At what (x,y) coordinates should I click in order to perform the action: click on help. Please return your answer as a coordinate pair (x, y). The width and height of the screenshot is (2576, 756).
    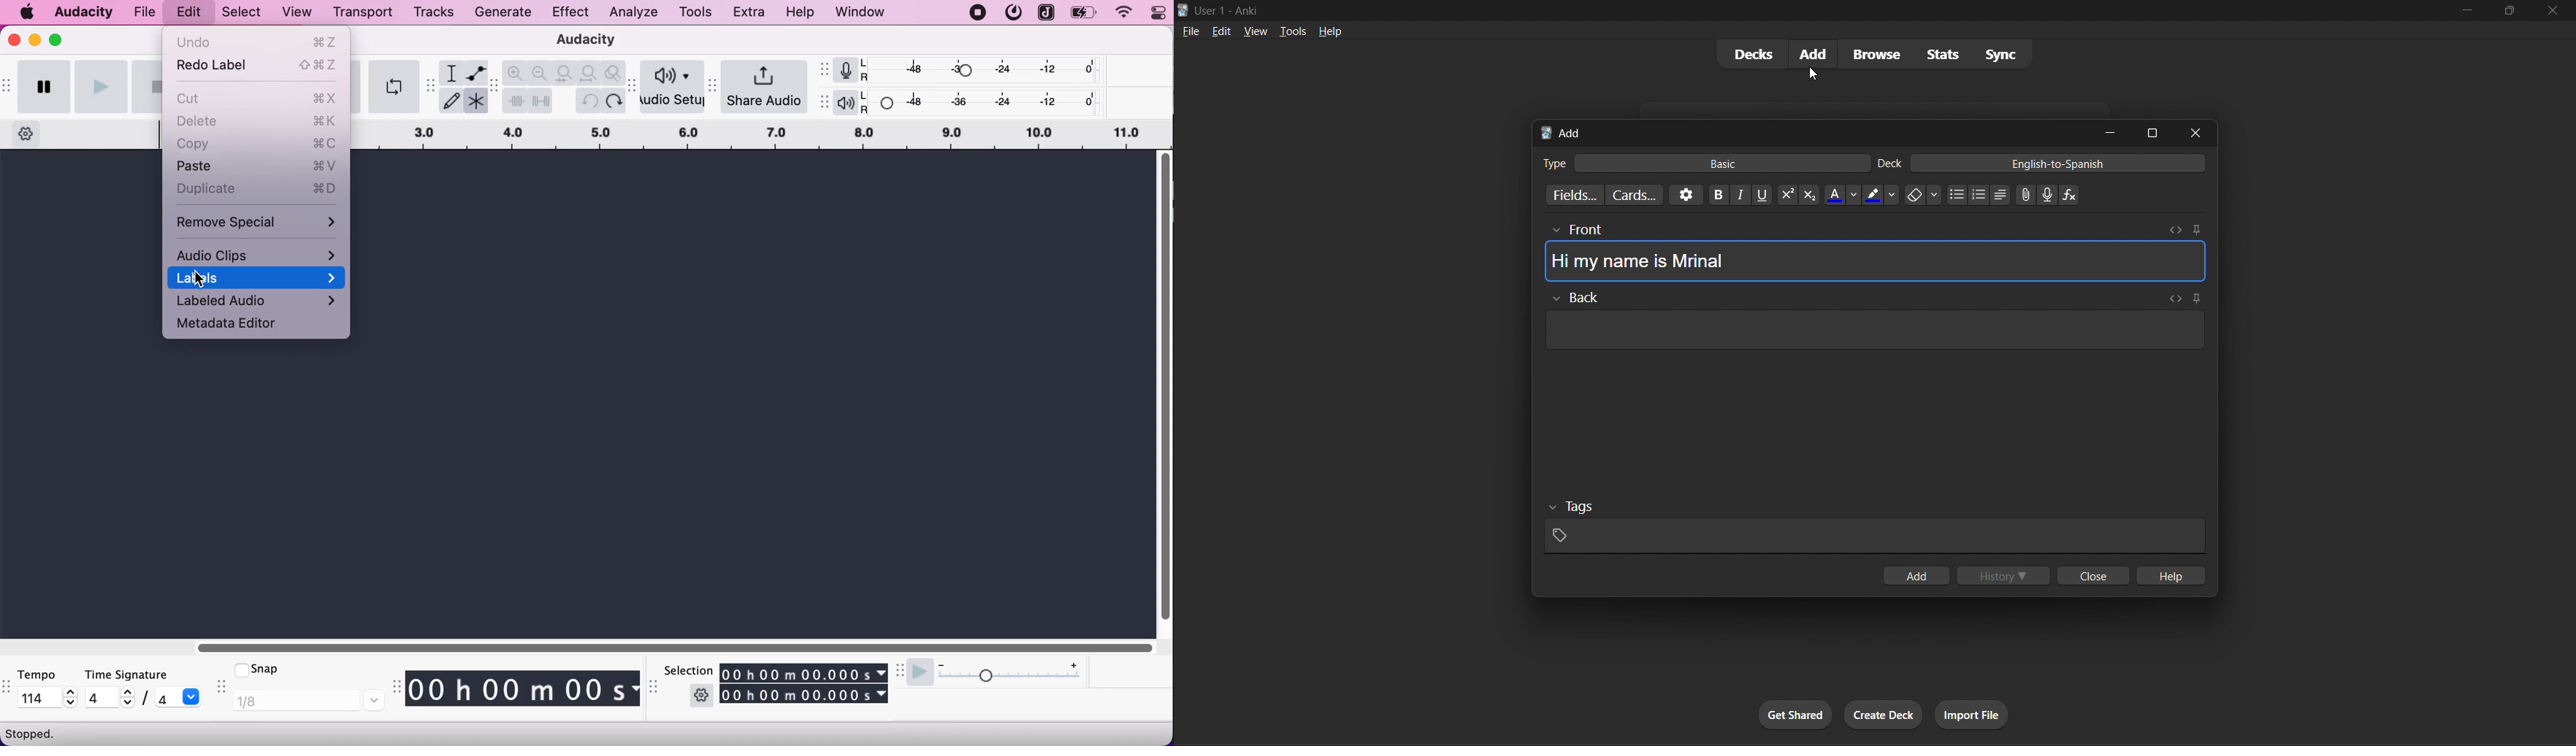
    Looking at the image, I should click on (2172, 573).